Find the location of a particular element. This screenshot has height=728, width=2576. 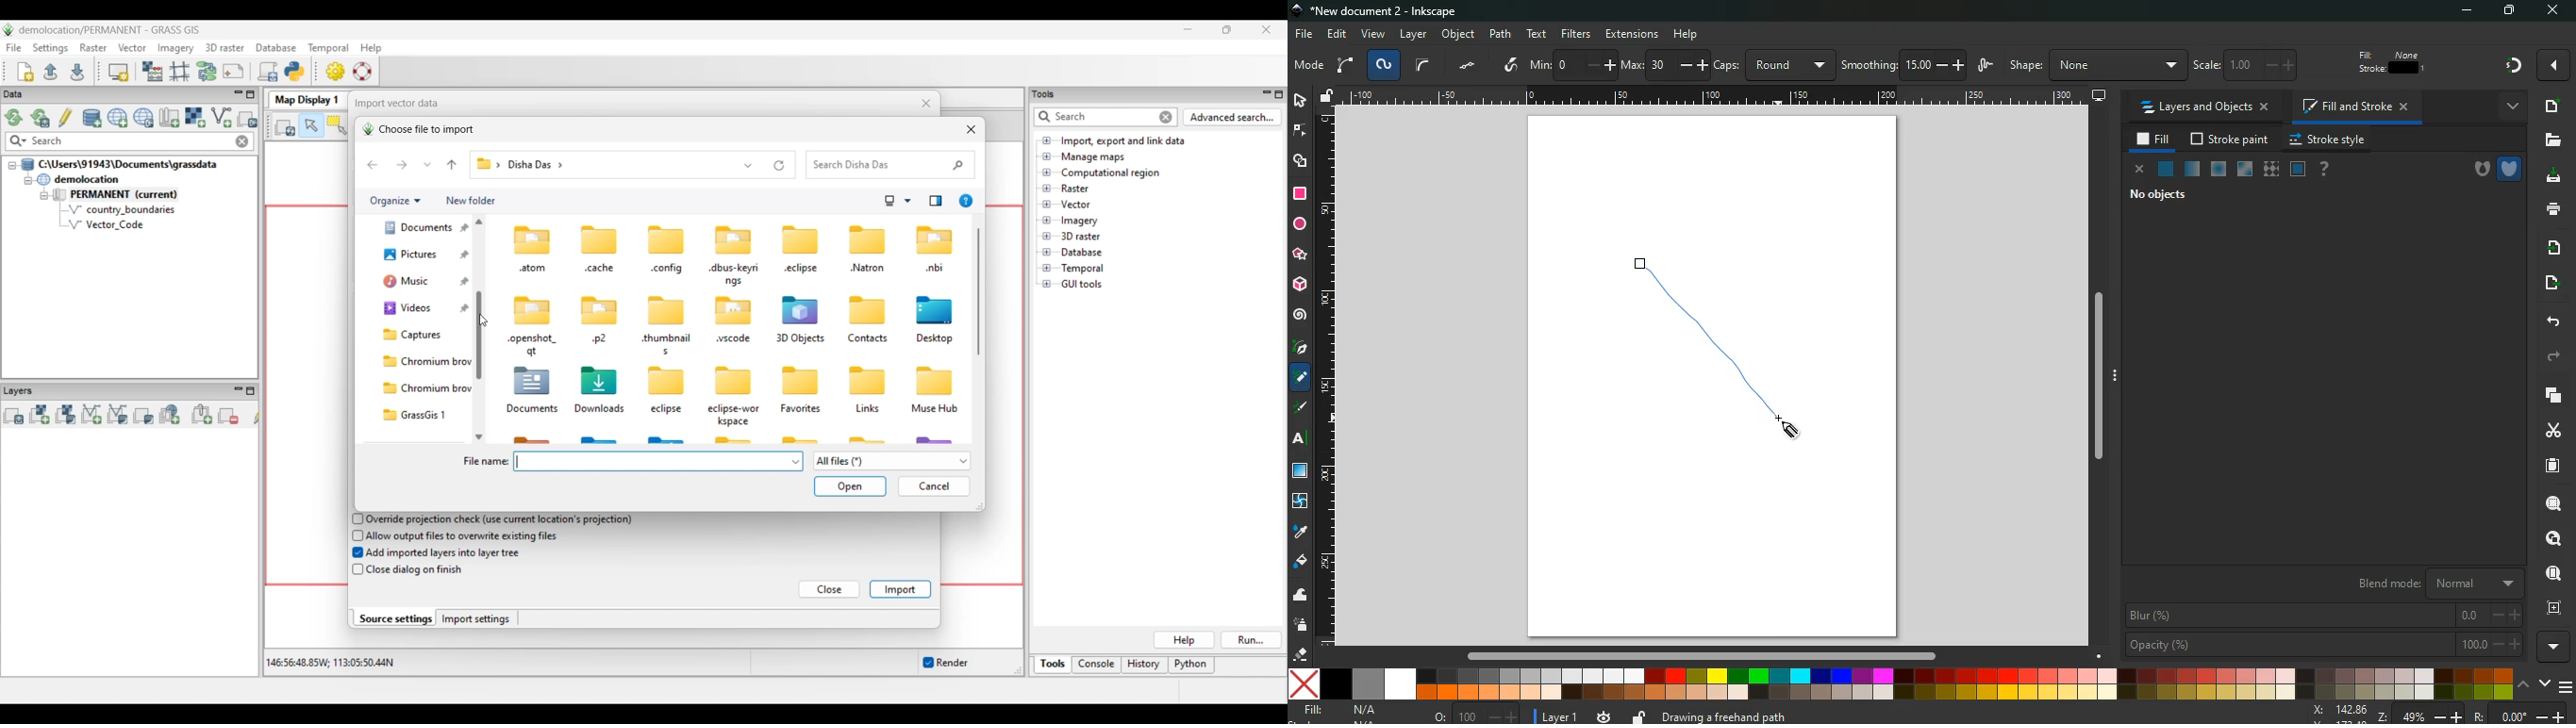

Click to open files under 3D Raster is located at coordinates (1047, 236).